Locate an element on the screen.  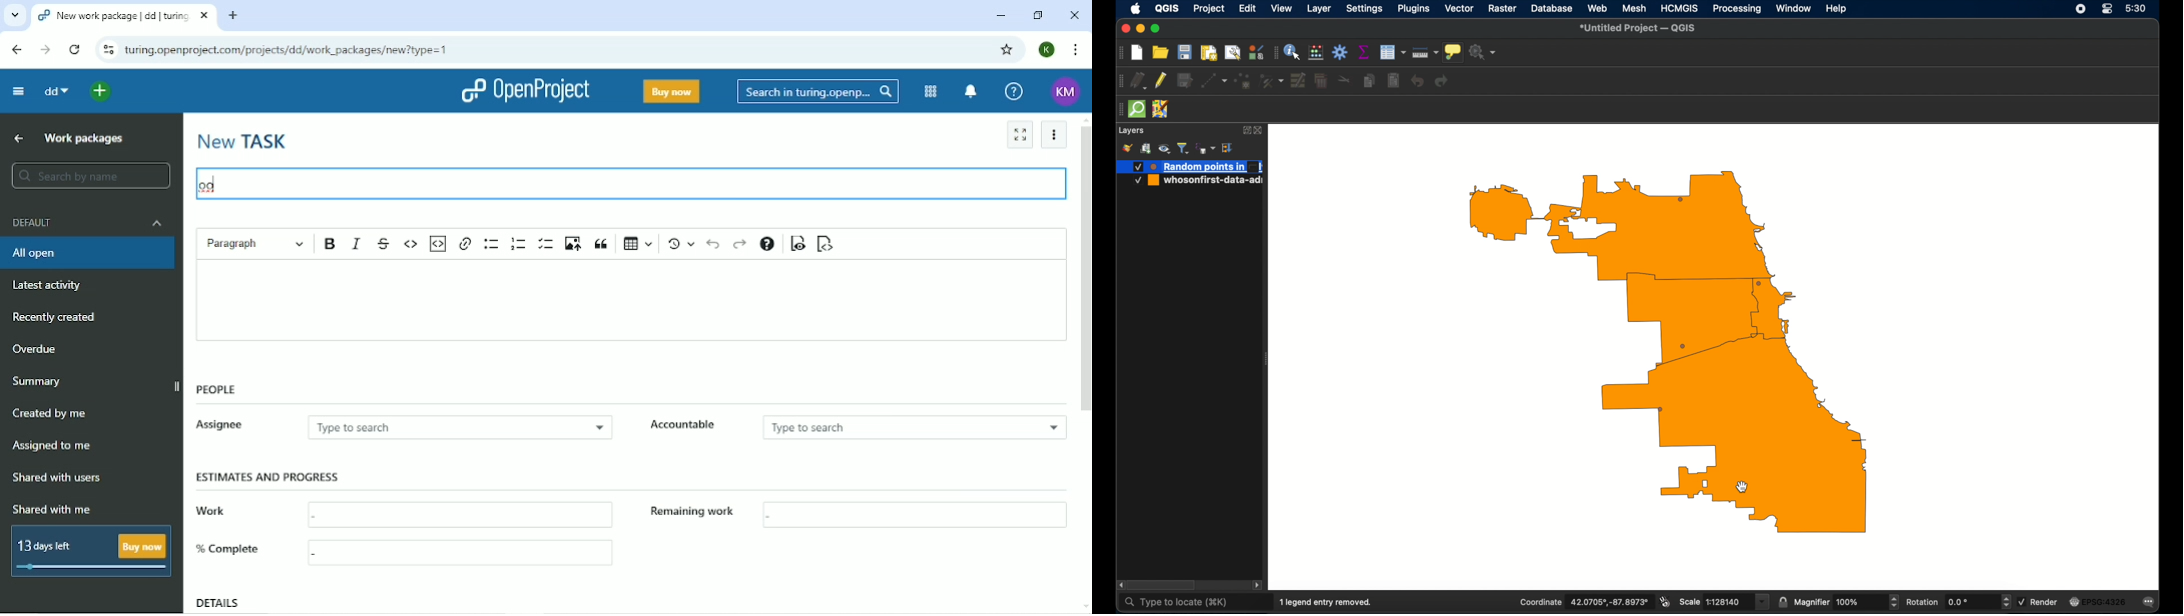
Block quote is located at coordinates (601, 245).